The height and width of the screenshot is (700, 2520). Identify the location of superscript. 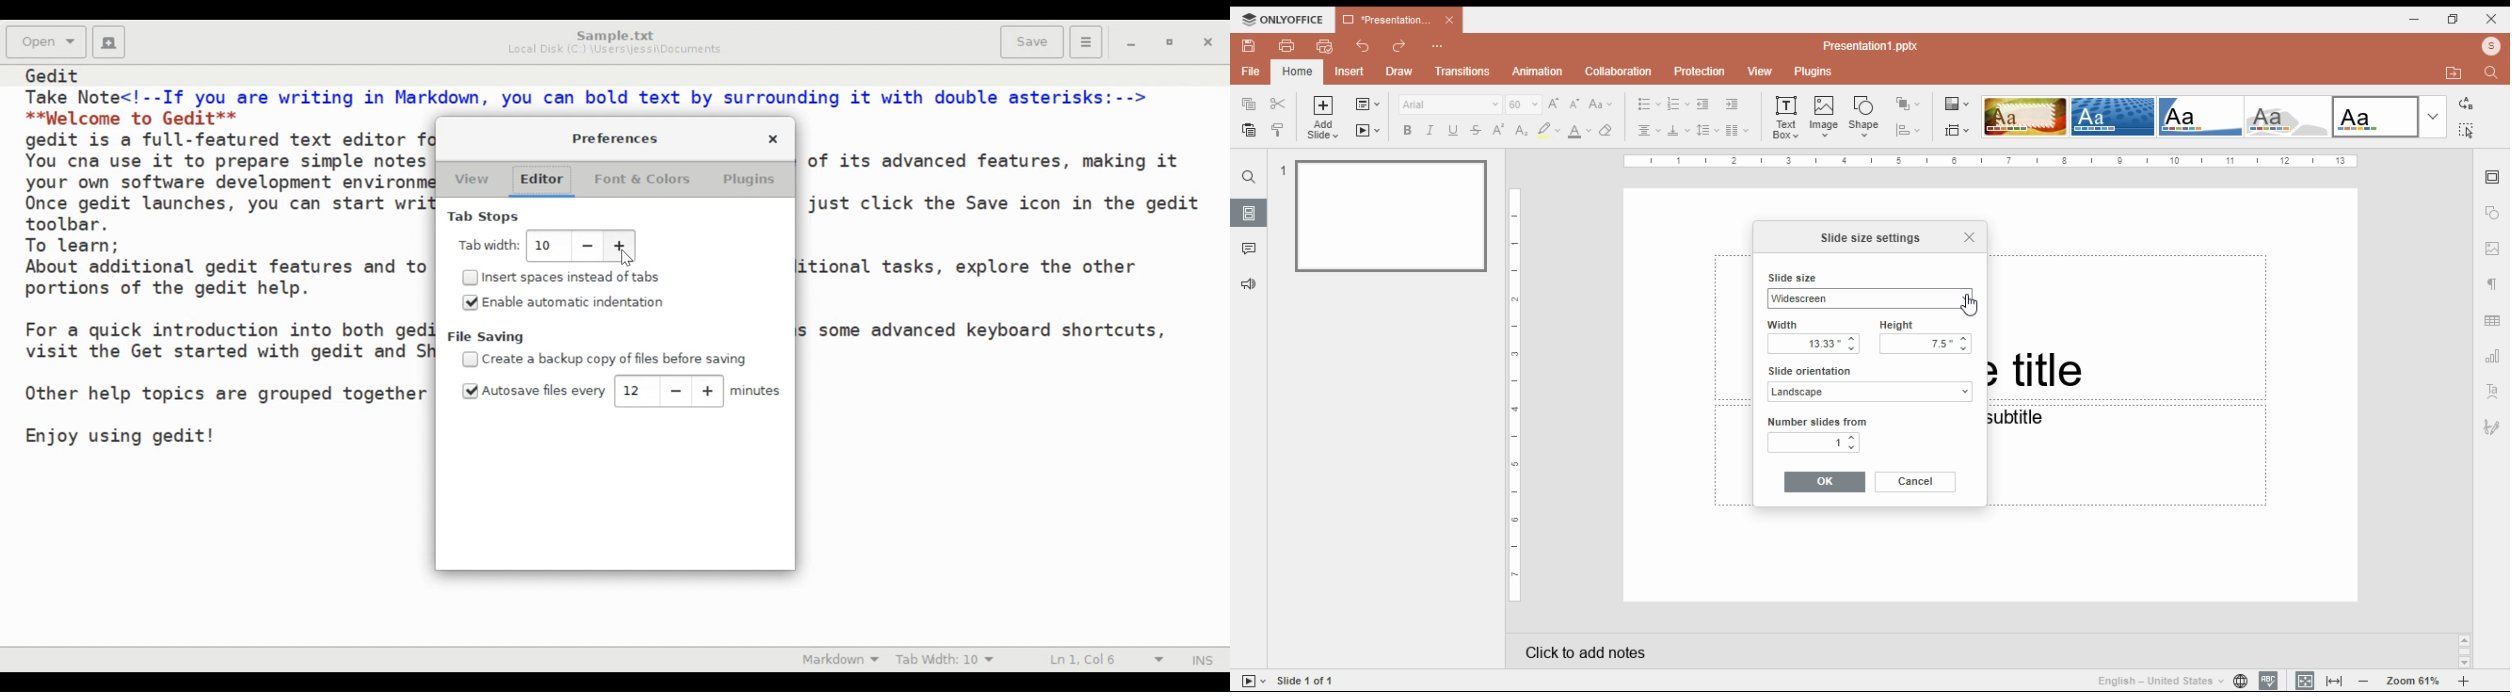
(1499, 129).